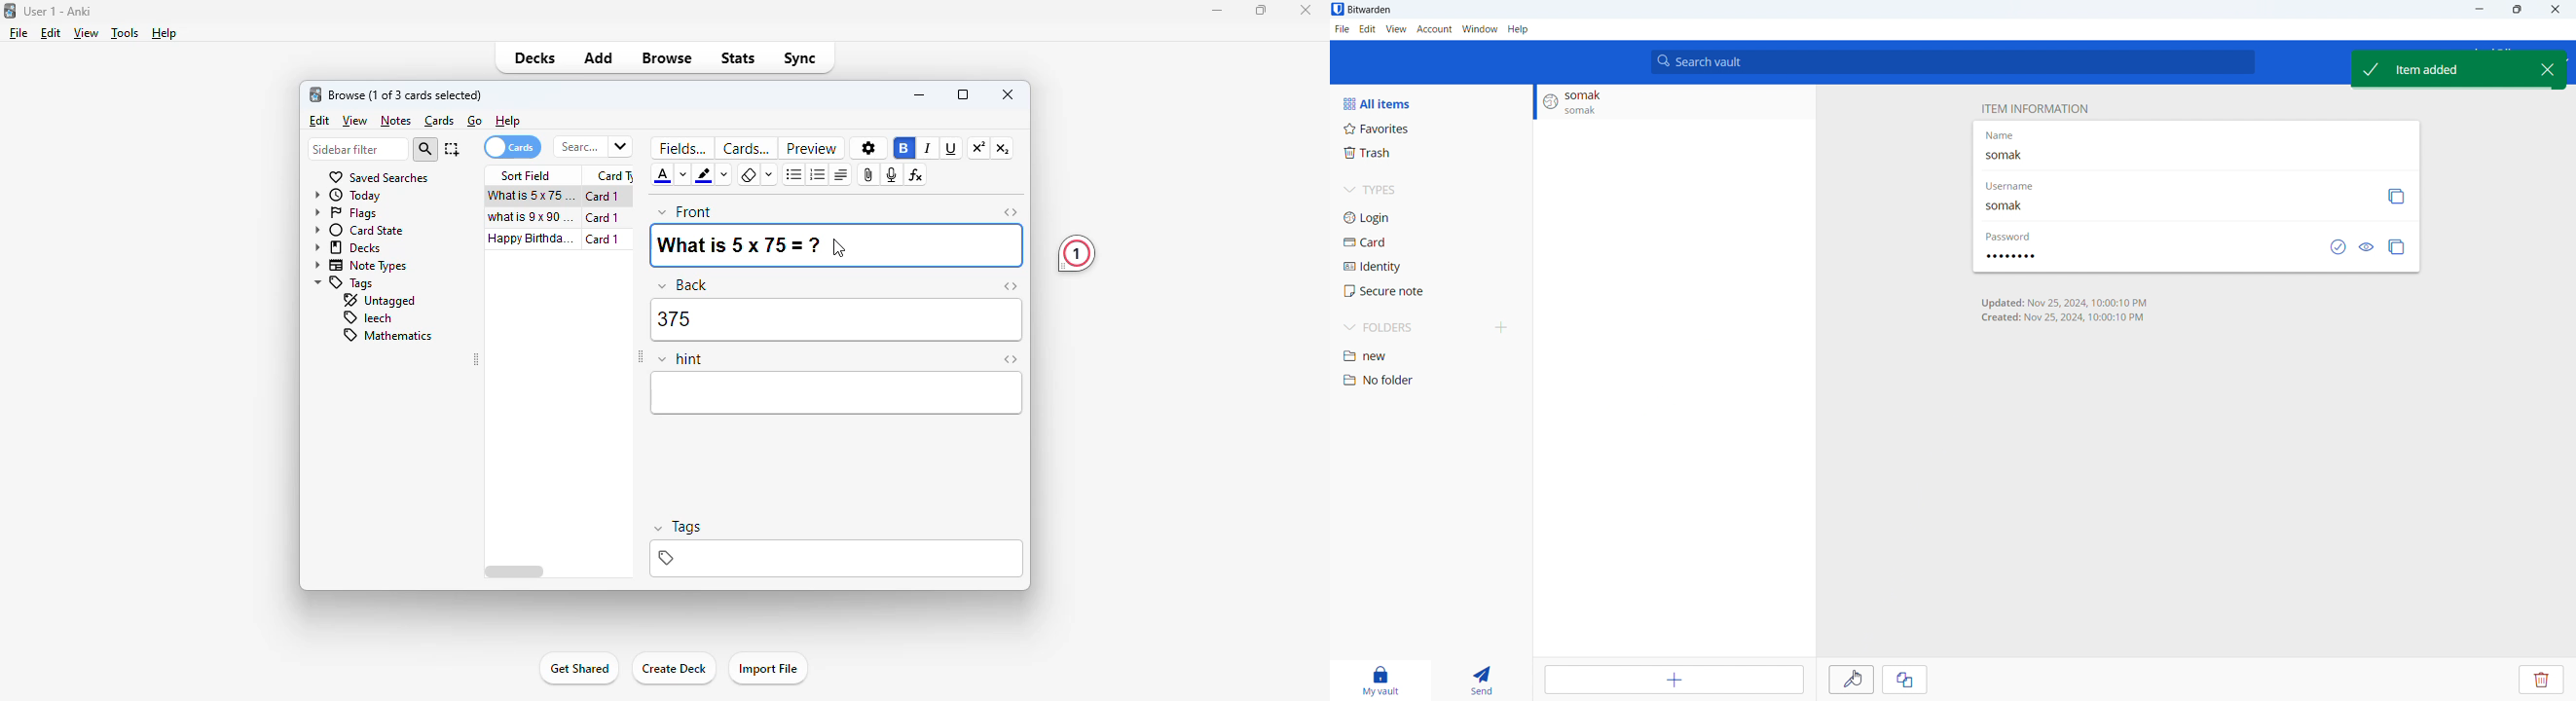 The height and width of the screenshot is (728, 2576). What do you see at coordinates (381, 301) in the screenshot?
I see `untagged` at bounding box center [381, 301].